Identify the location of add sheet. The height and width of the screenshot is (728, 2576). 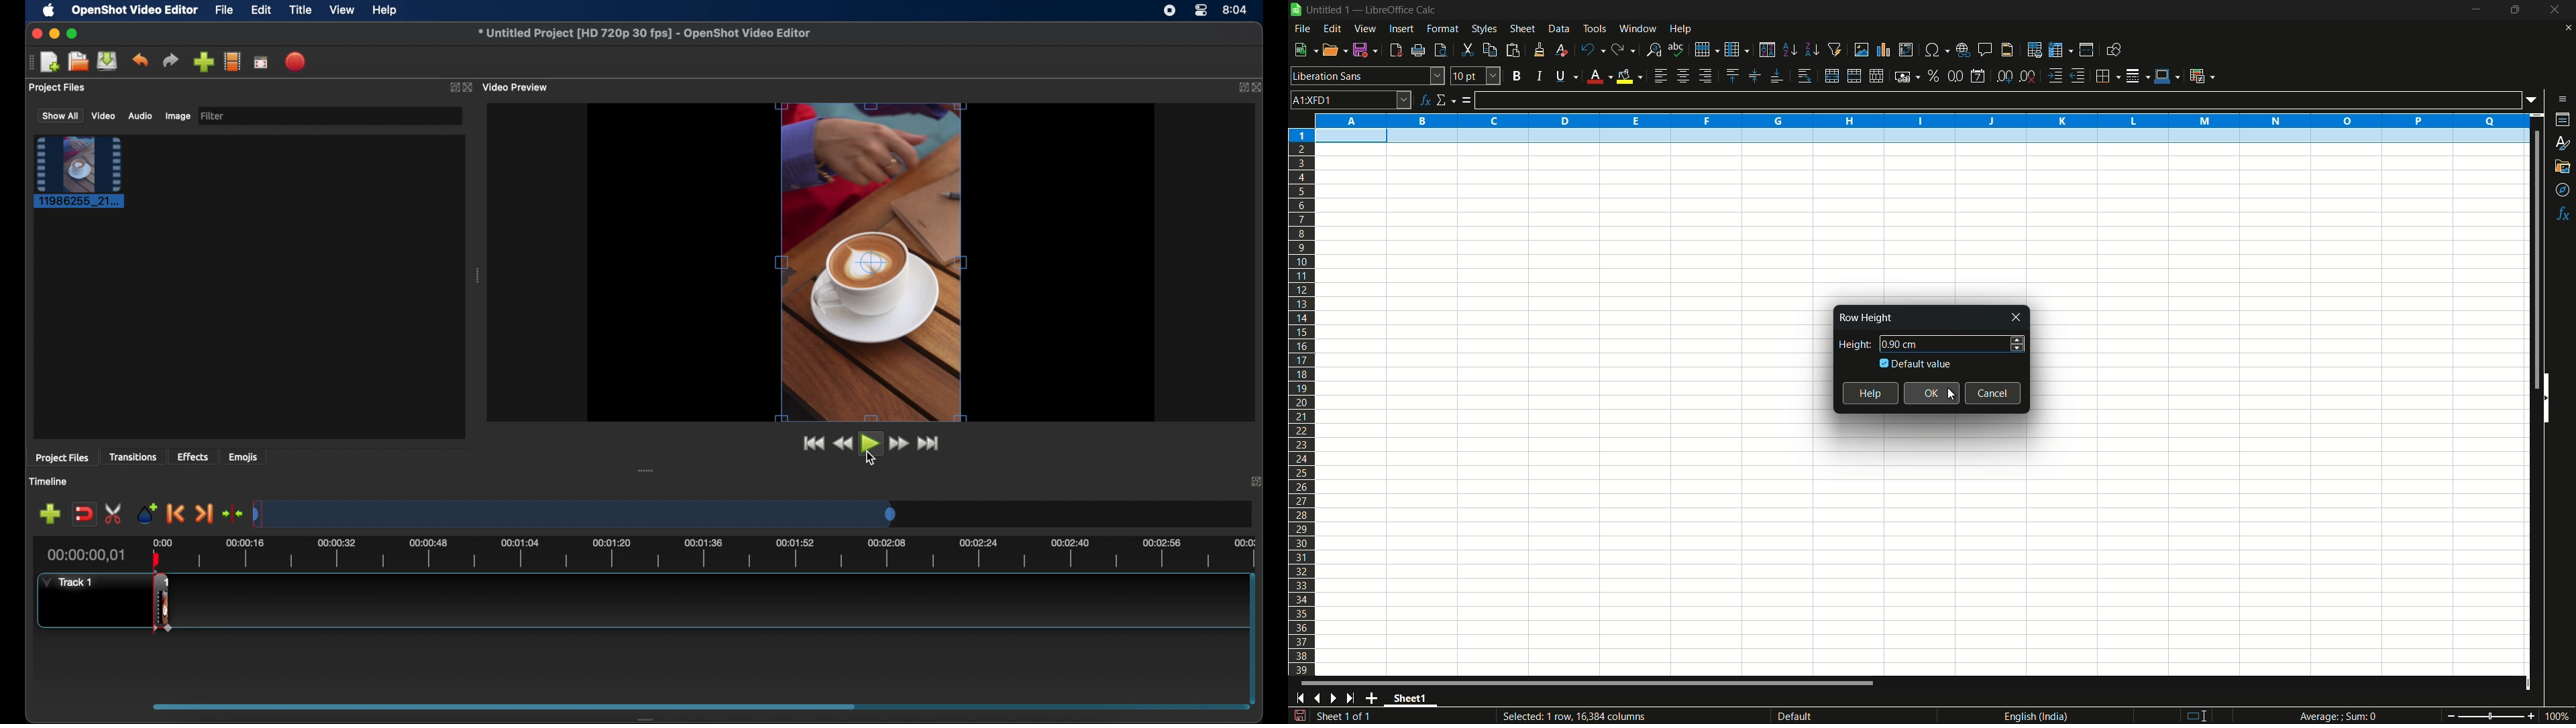
(1375, 698).